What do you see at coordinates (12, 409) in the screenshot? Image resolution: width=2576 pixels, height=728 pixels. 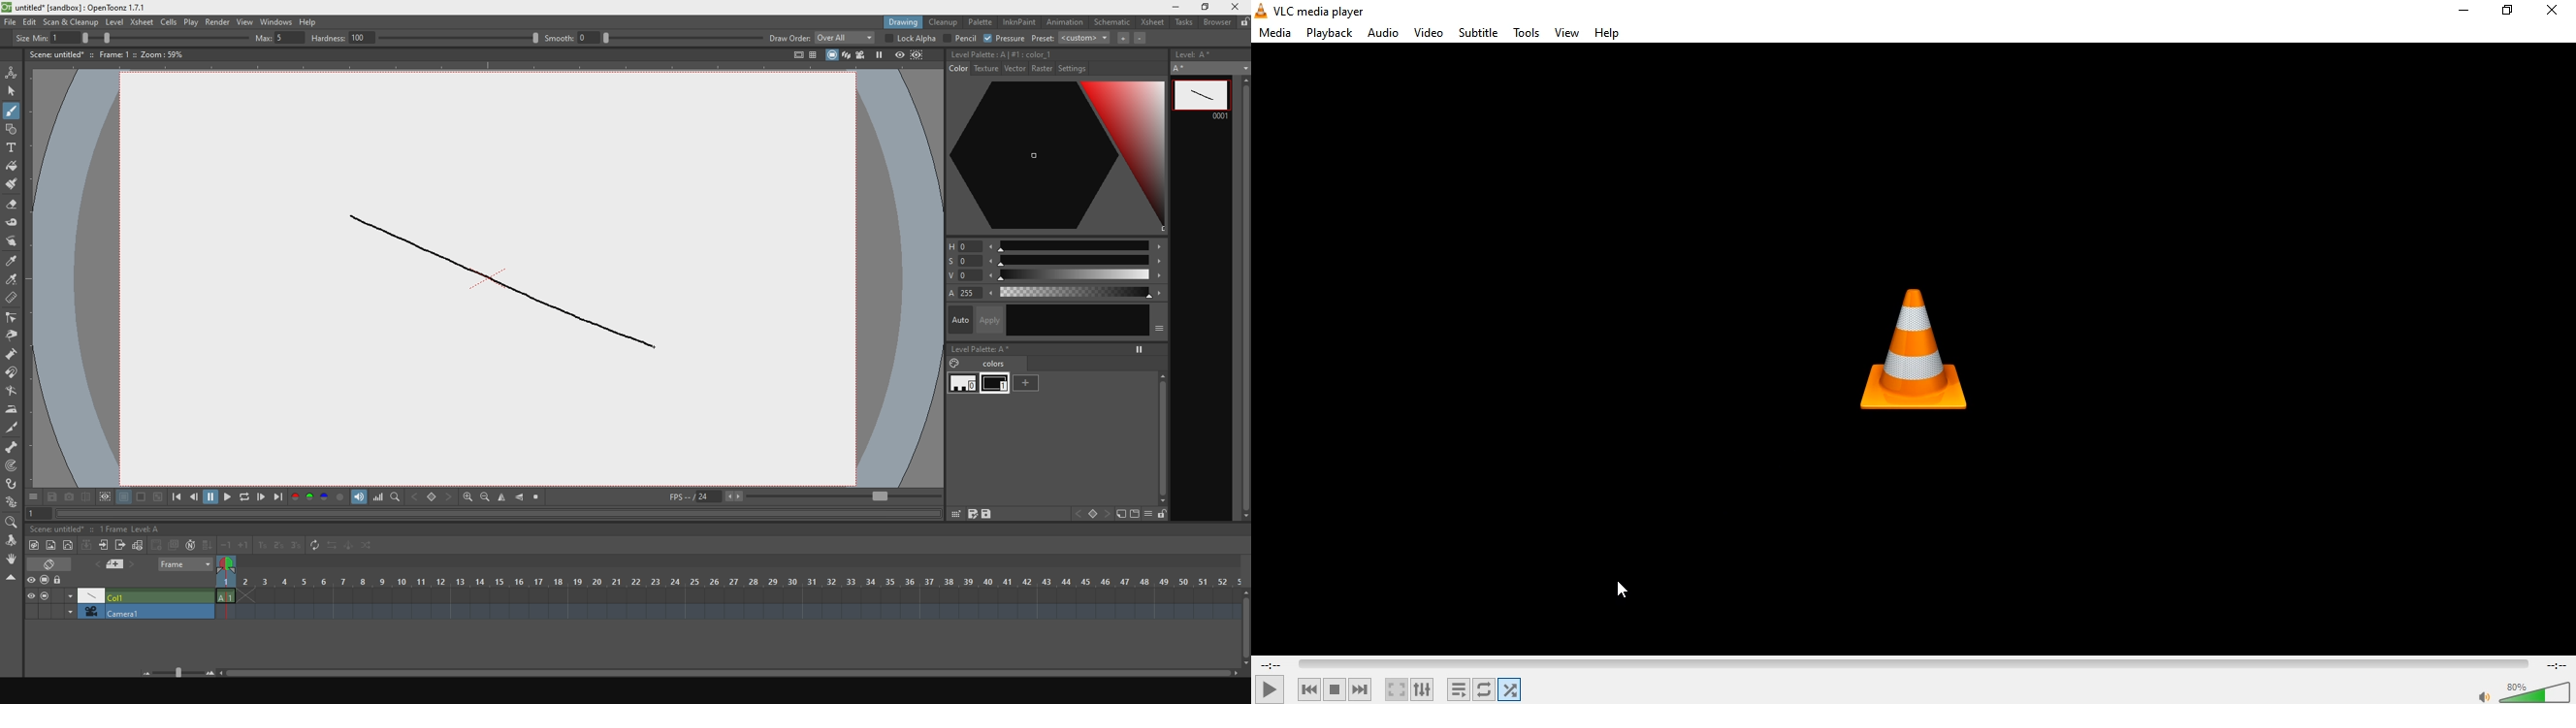 I see `iron` at bounding box center [12, 409].